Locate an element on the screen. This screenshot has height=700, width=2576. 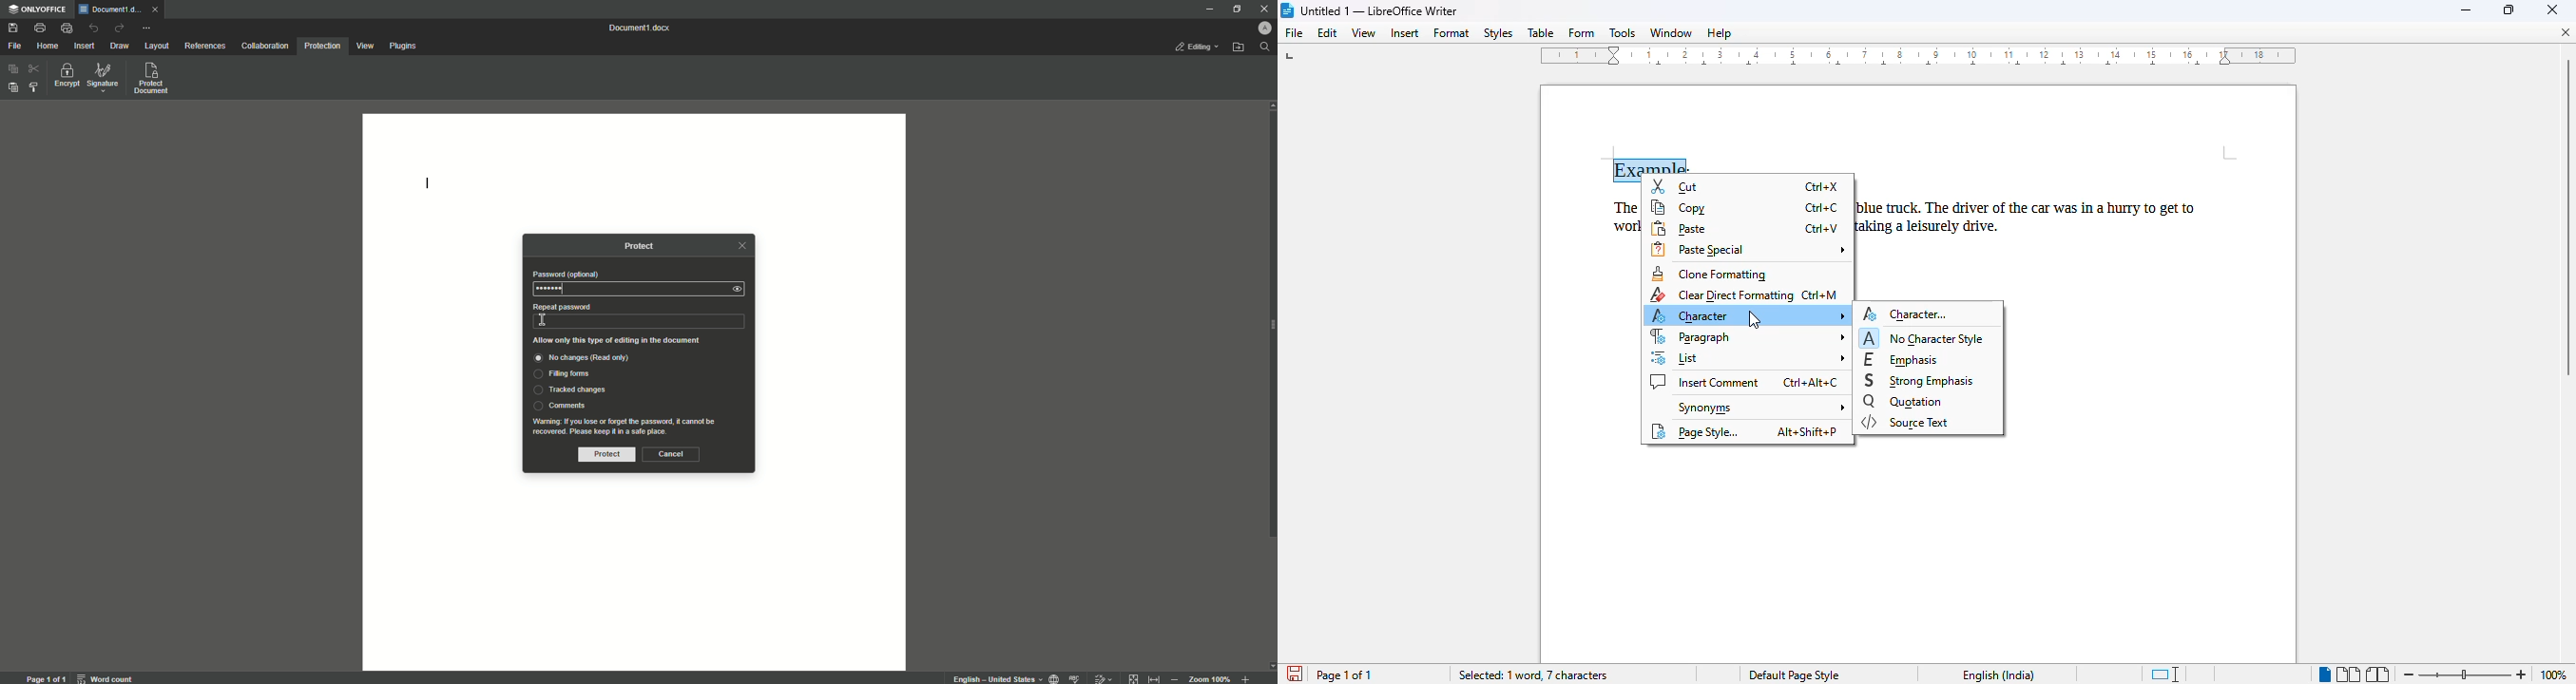
Tab 1 is located at coordinates (111, 10).